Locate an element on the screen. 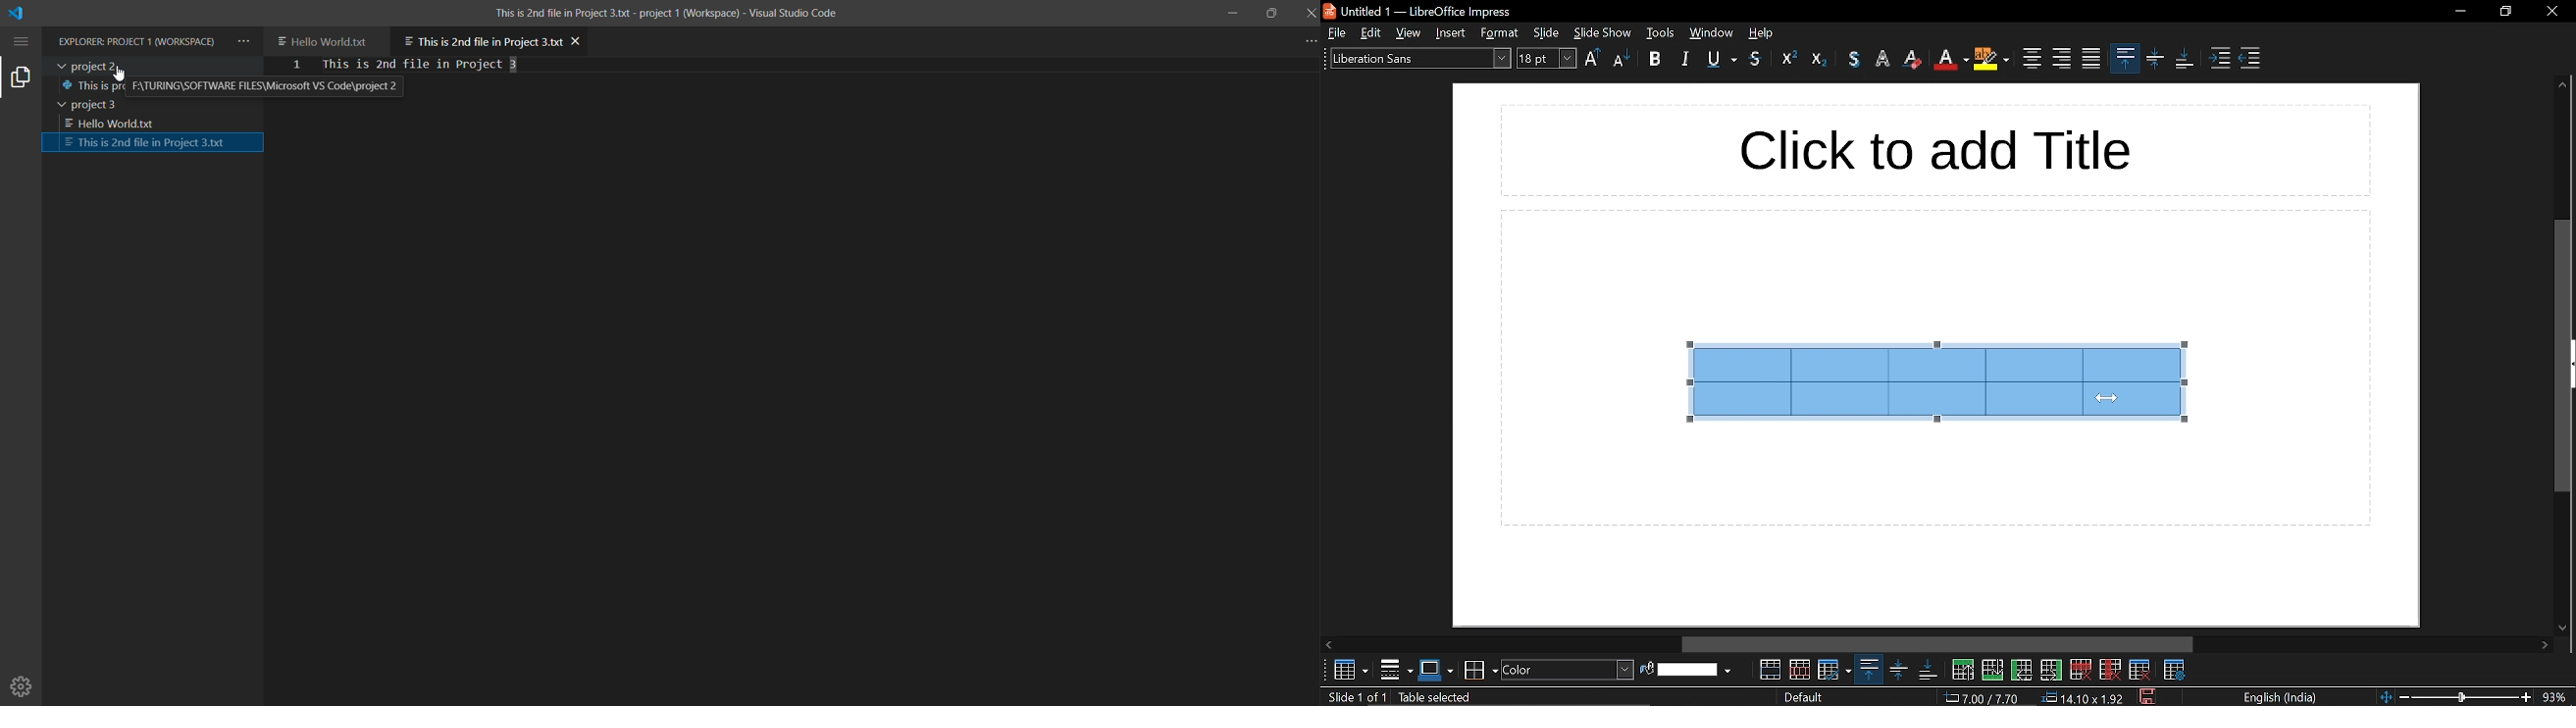  untitled 1 - libreoffice impress is located at coordinates (1420, 11).